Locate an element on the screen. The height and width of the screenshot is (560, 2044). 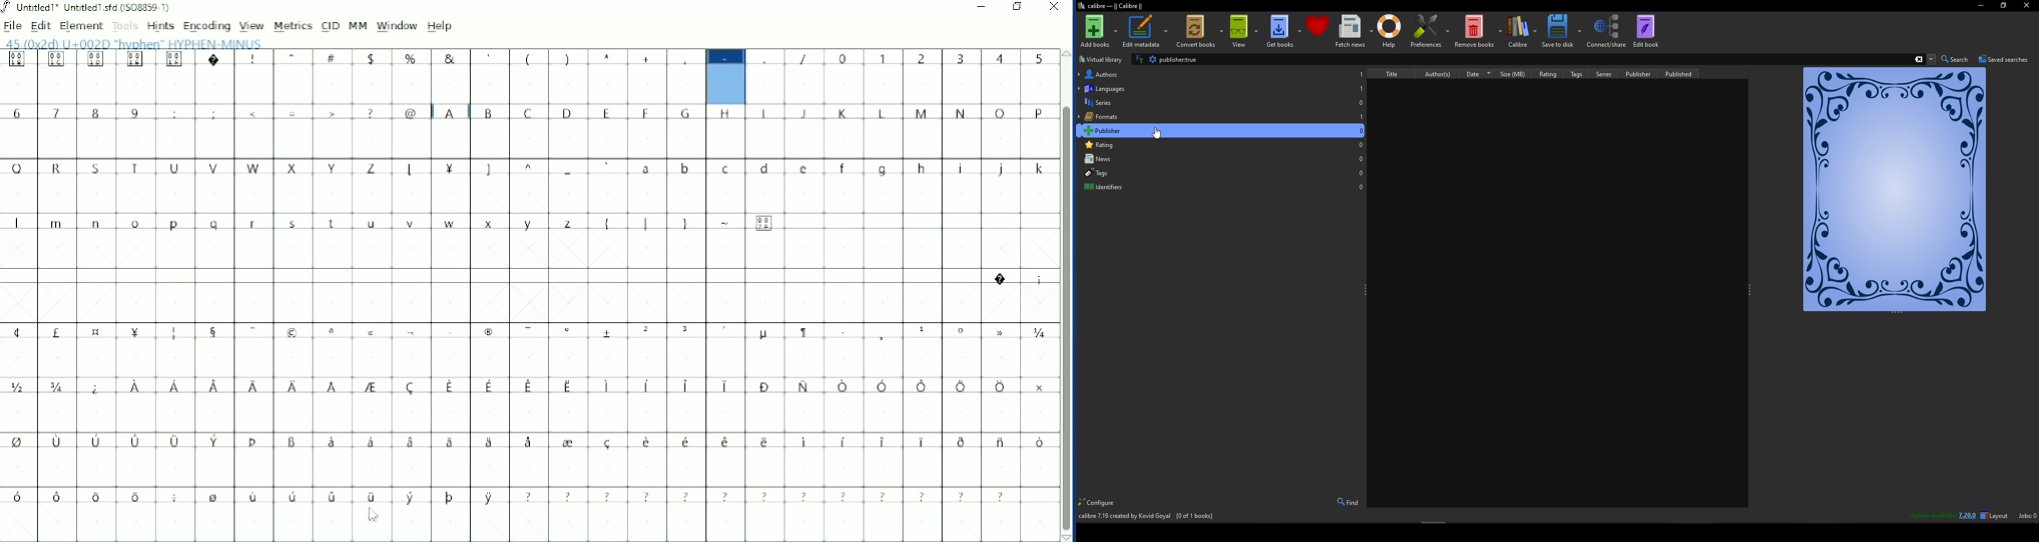
Books panel is located at coordinates (1562, 302).